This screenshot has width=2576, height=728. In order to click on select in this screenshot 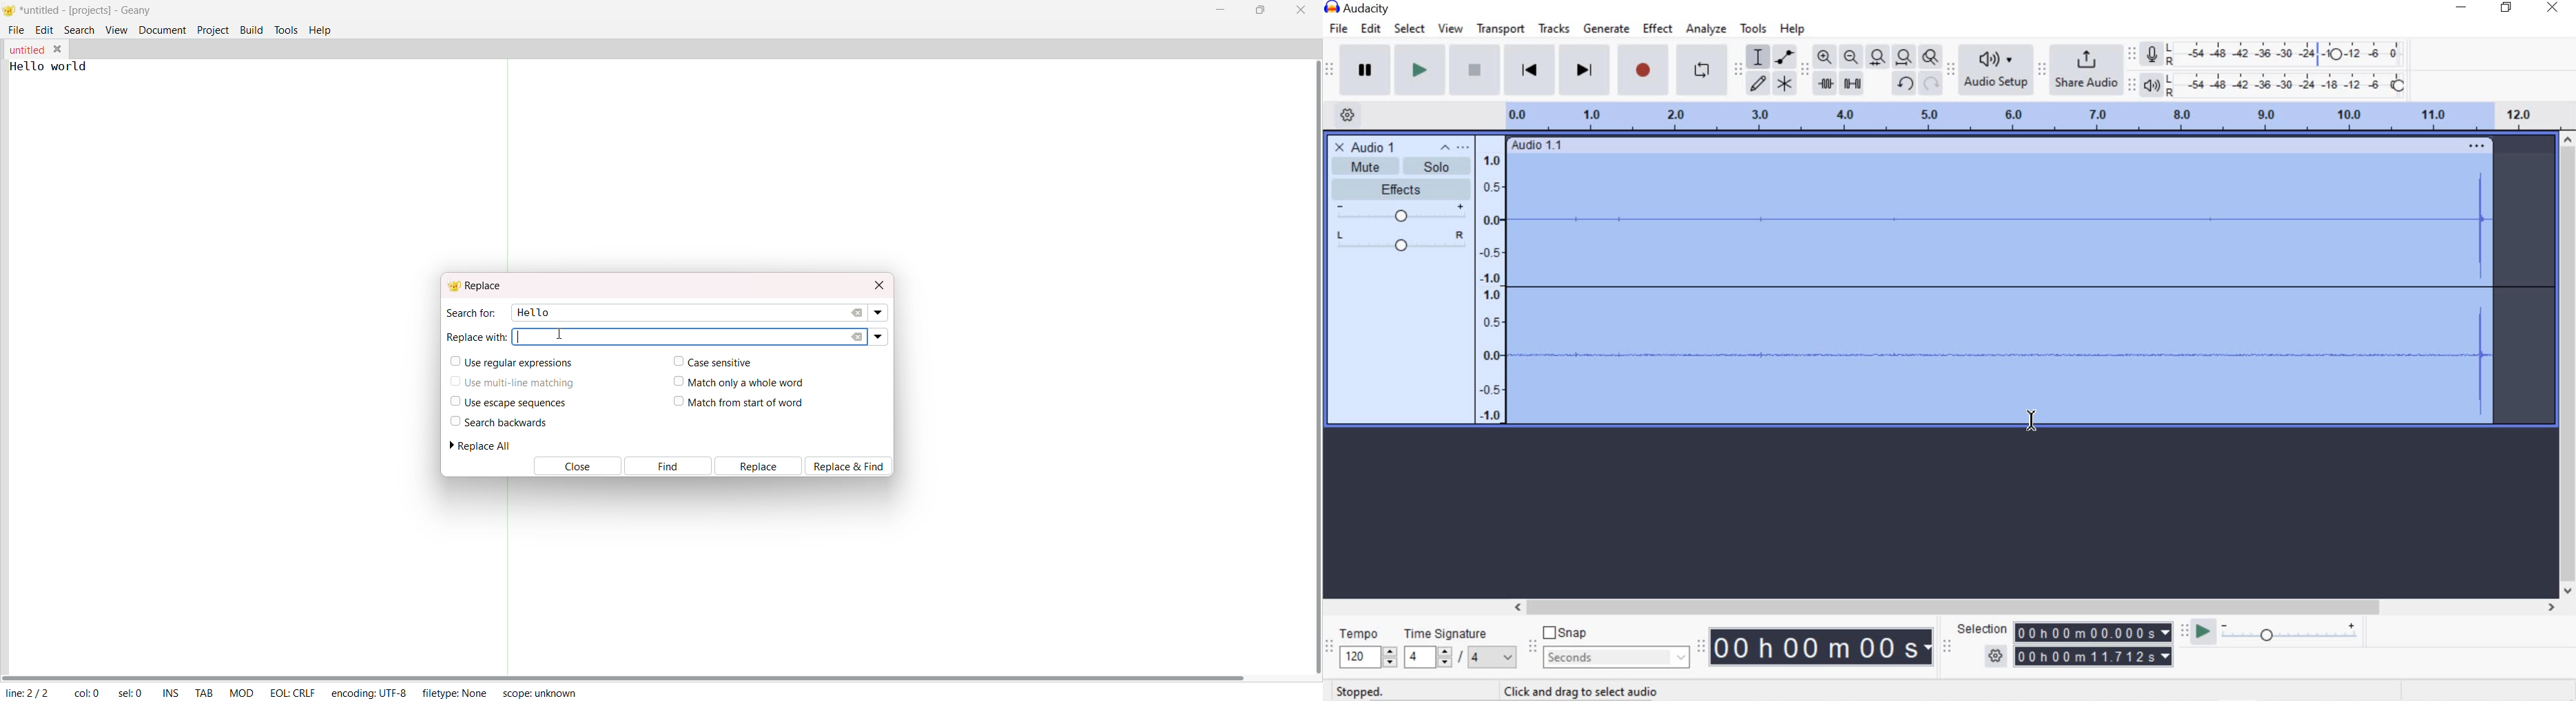, I will do `click(1410, 29)`.